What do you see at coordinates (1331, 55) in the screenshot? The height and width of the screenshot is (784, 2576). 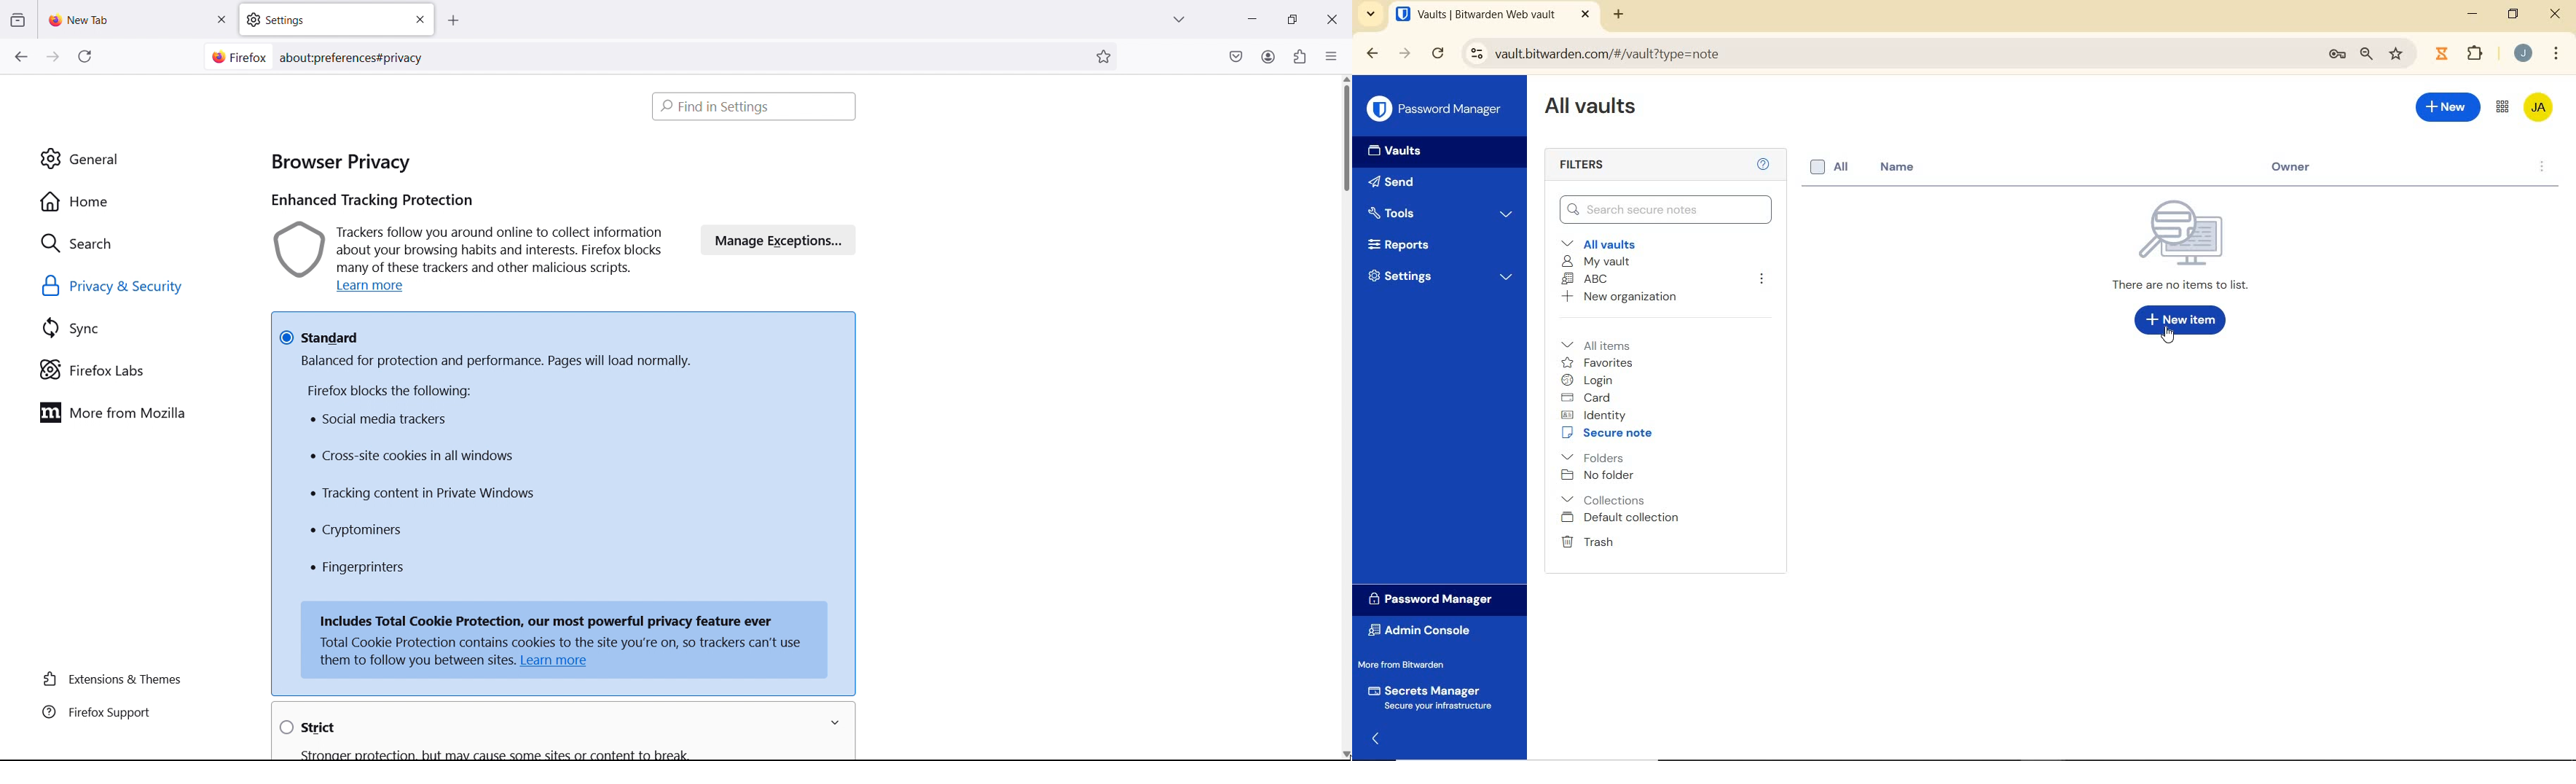 I see `open application menu` at bounding box center [1331, 55].